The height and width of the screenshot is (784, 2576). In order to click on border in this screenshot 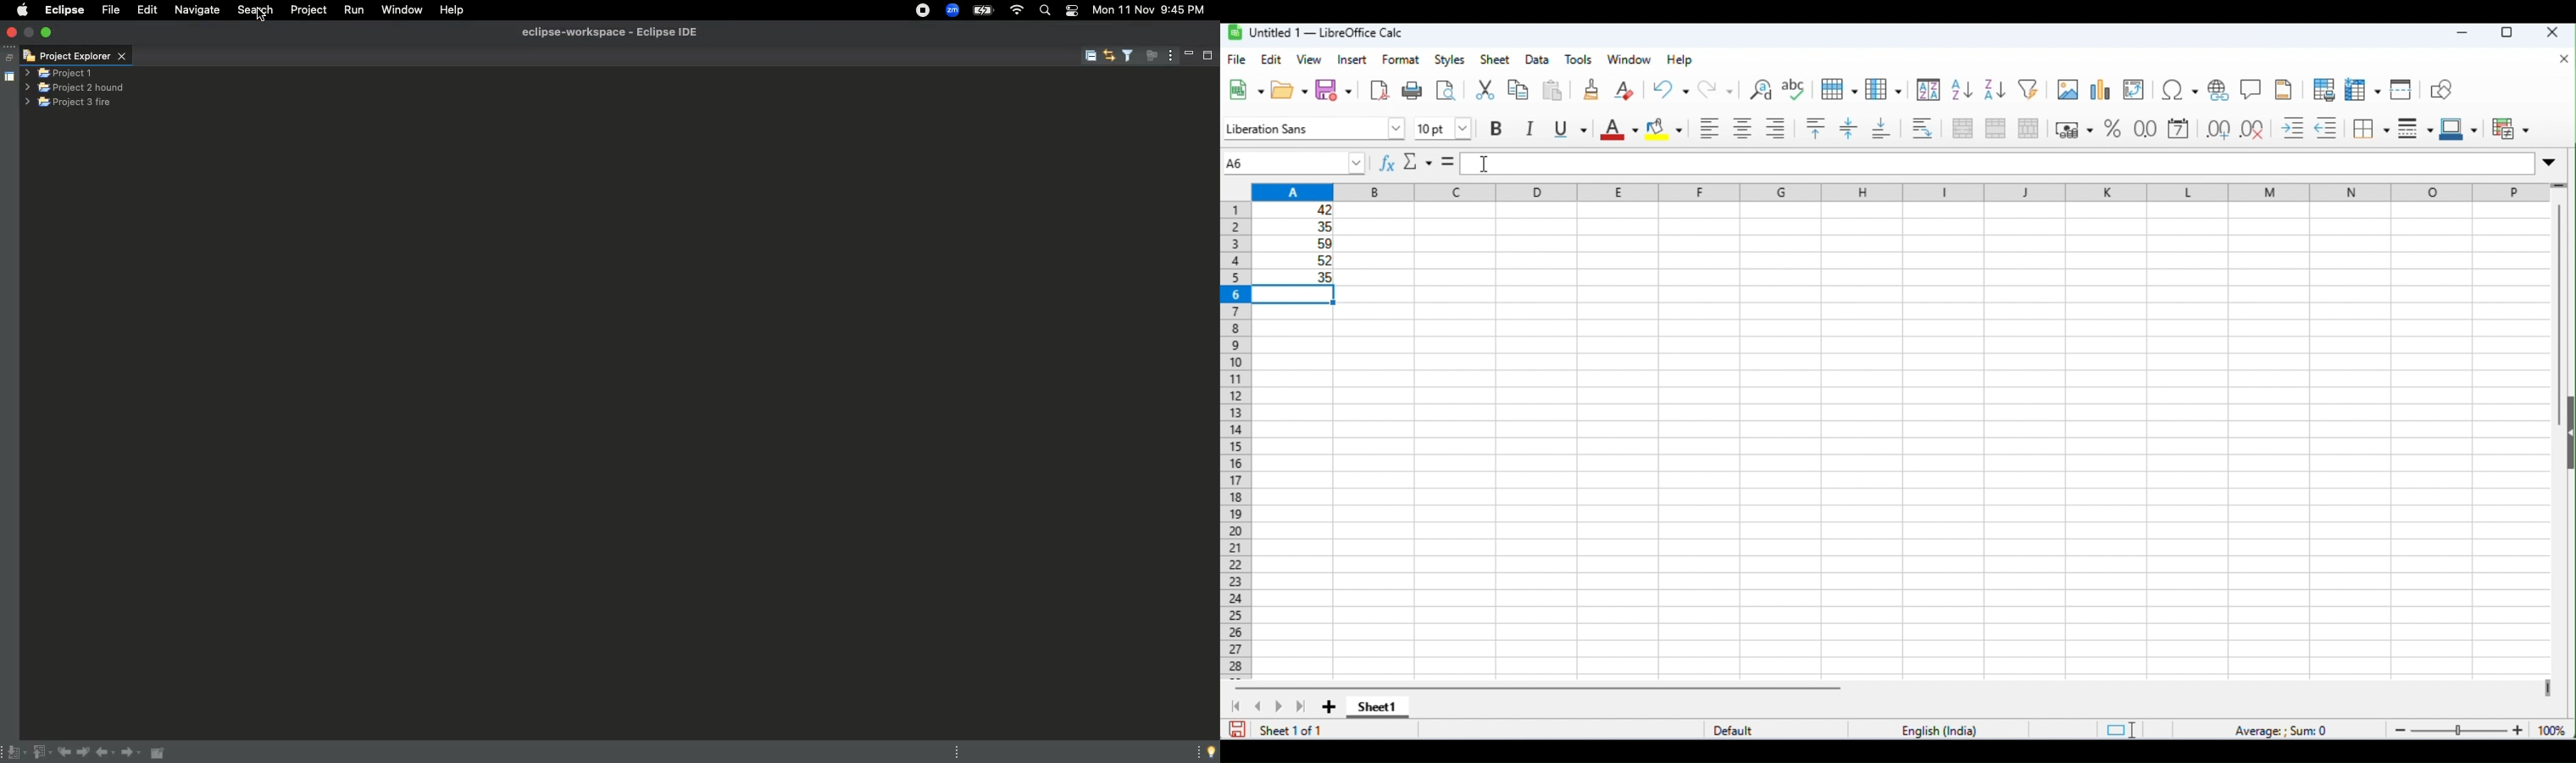, I will do `click(2370, 129)`.